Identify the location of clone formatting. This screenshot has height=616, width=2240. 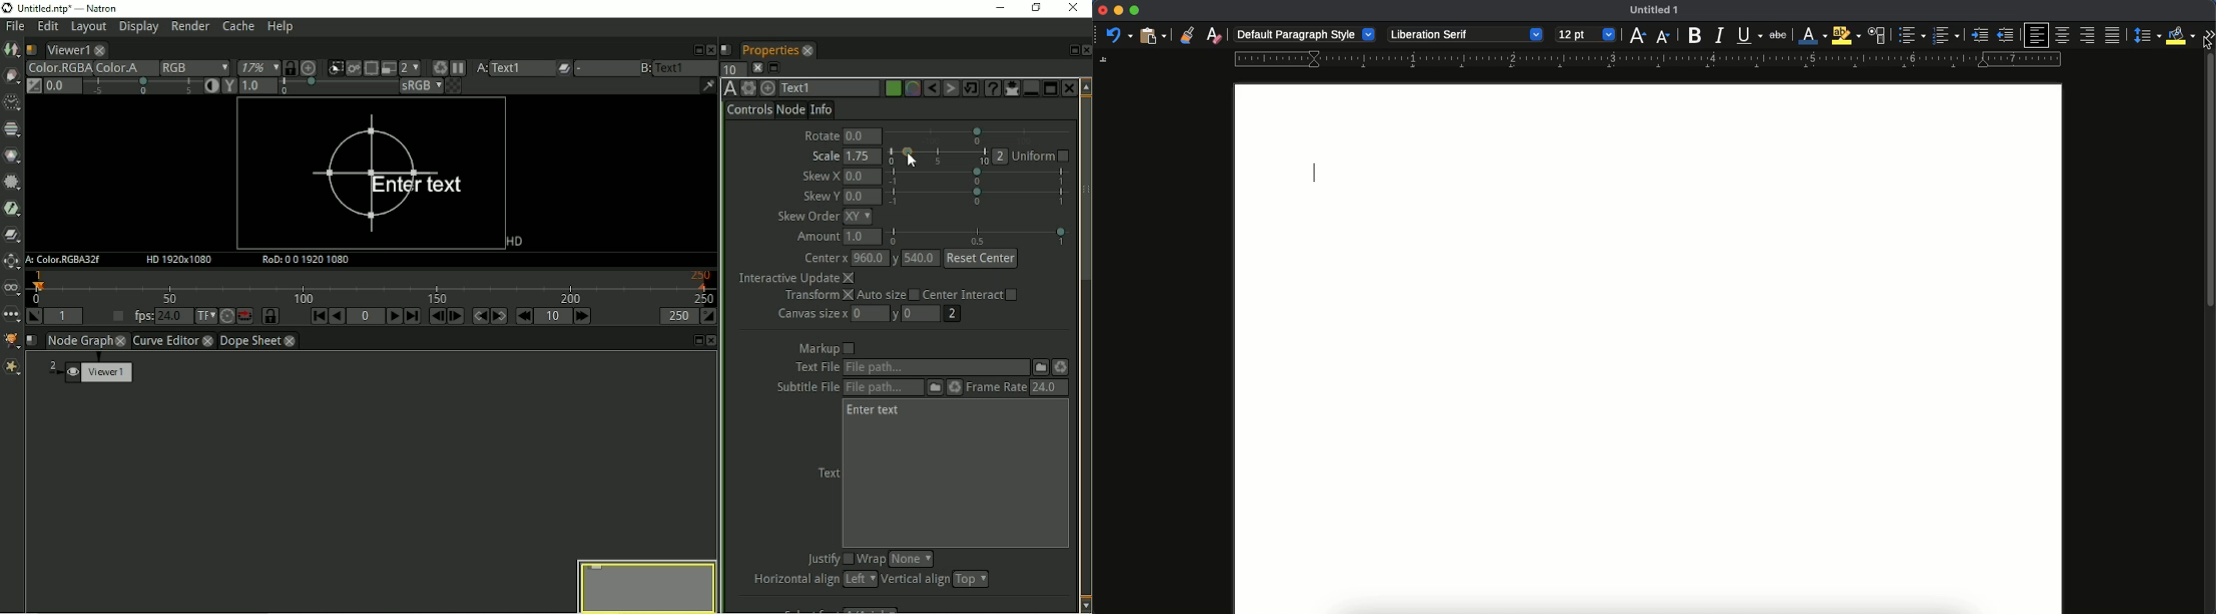
(1187, 34).